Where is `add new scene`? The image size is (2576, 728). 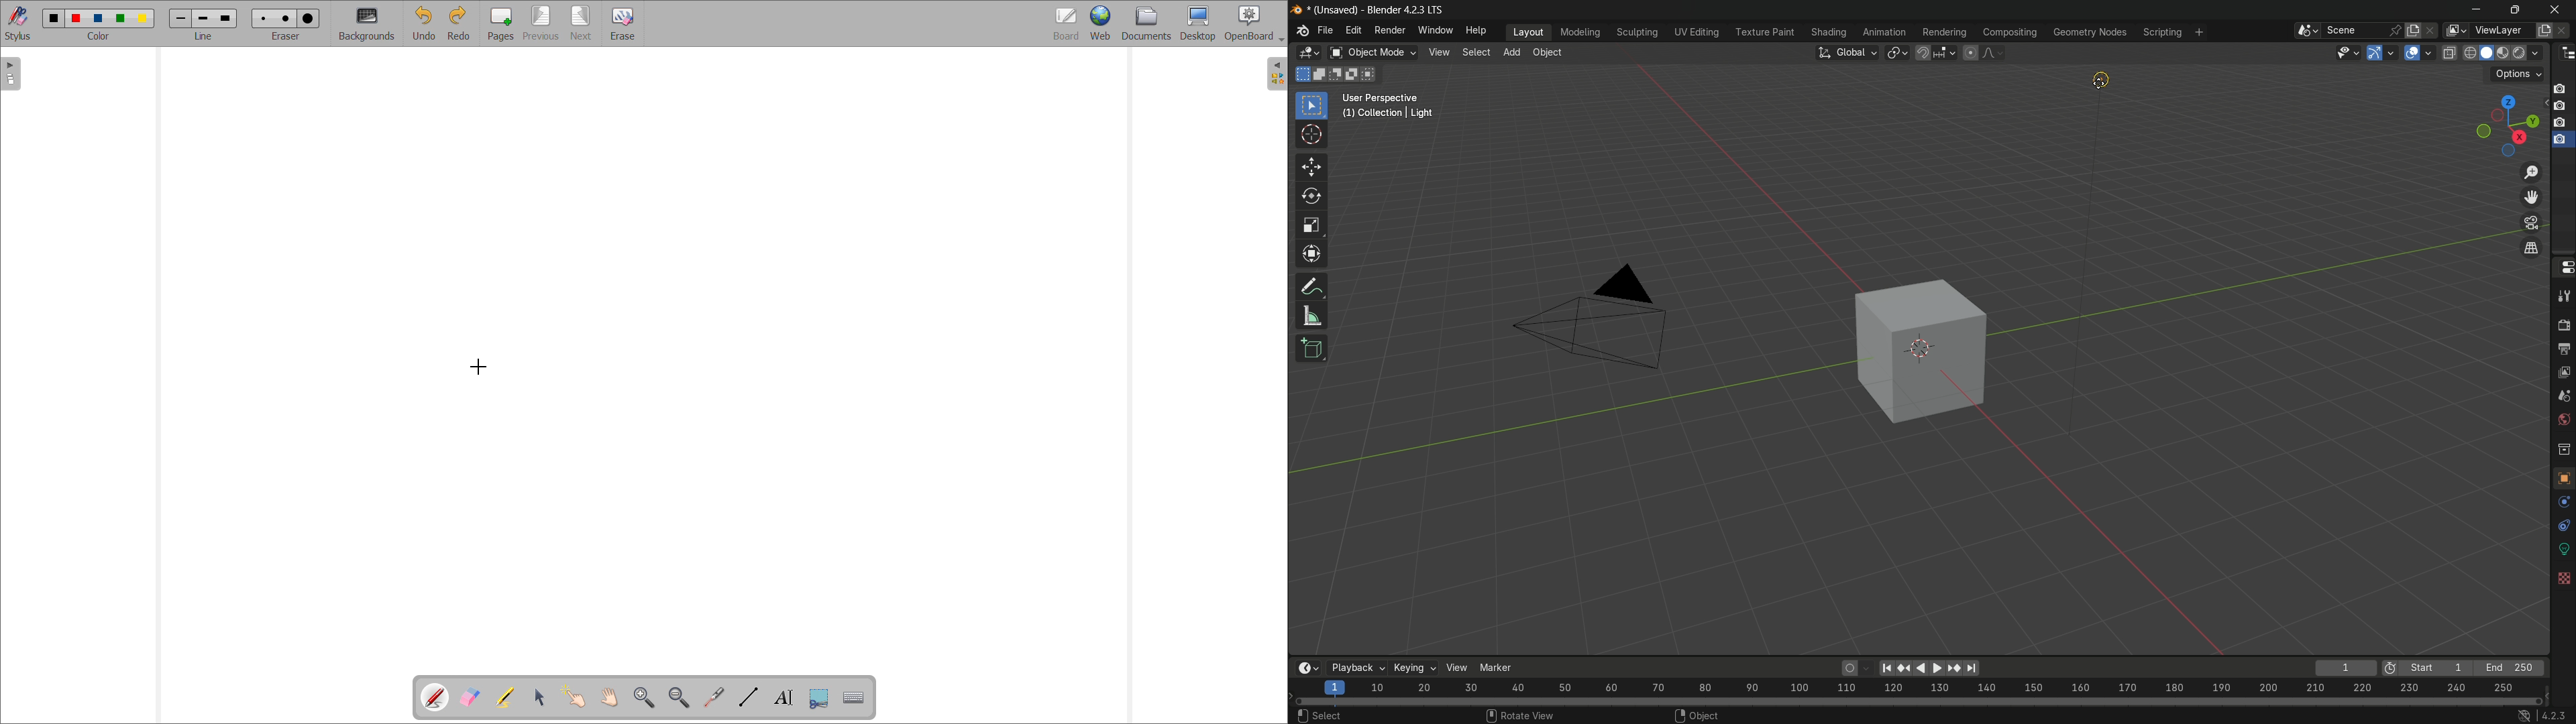
add new scene is located at coordinates (2414, 30).